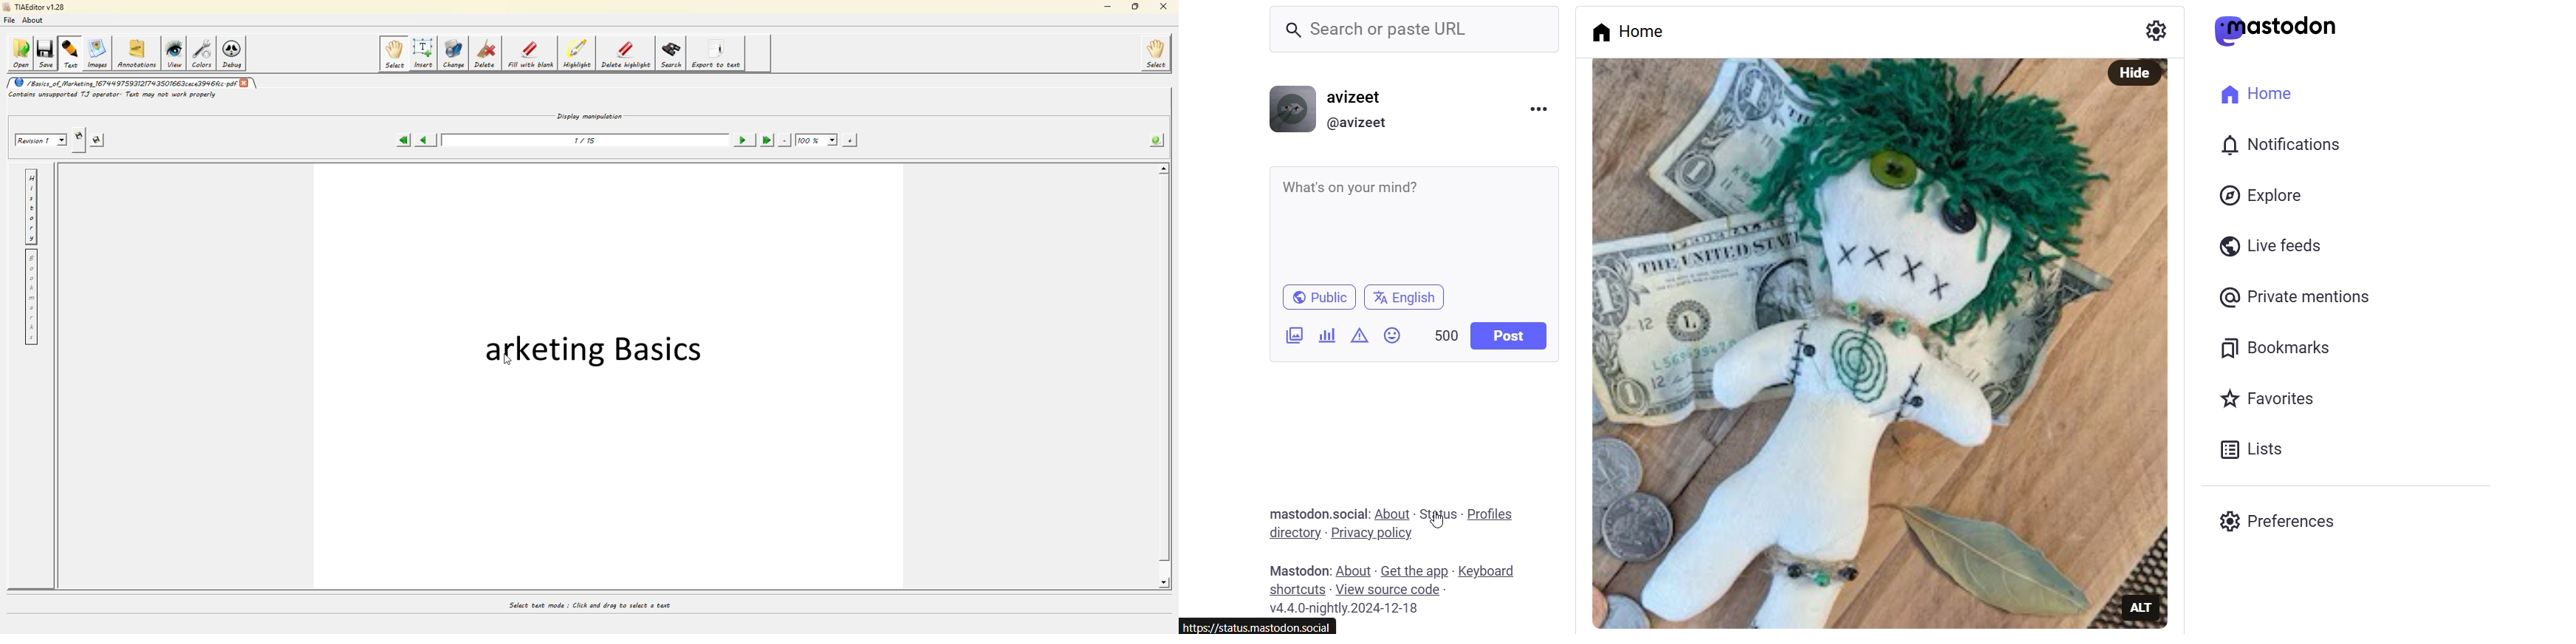 The image size is (2576, 644). What do you see at coordinates (1297, 587) in the screenshot?
I see `shortcuts` at bounding box center [1297, 587].